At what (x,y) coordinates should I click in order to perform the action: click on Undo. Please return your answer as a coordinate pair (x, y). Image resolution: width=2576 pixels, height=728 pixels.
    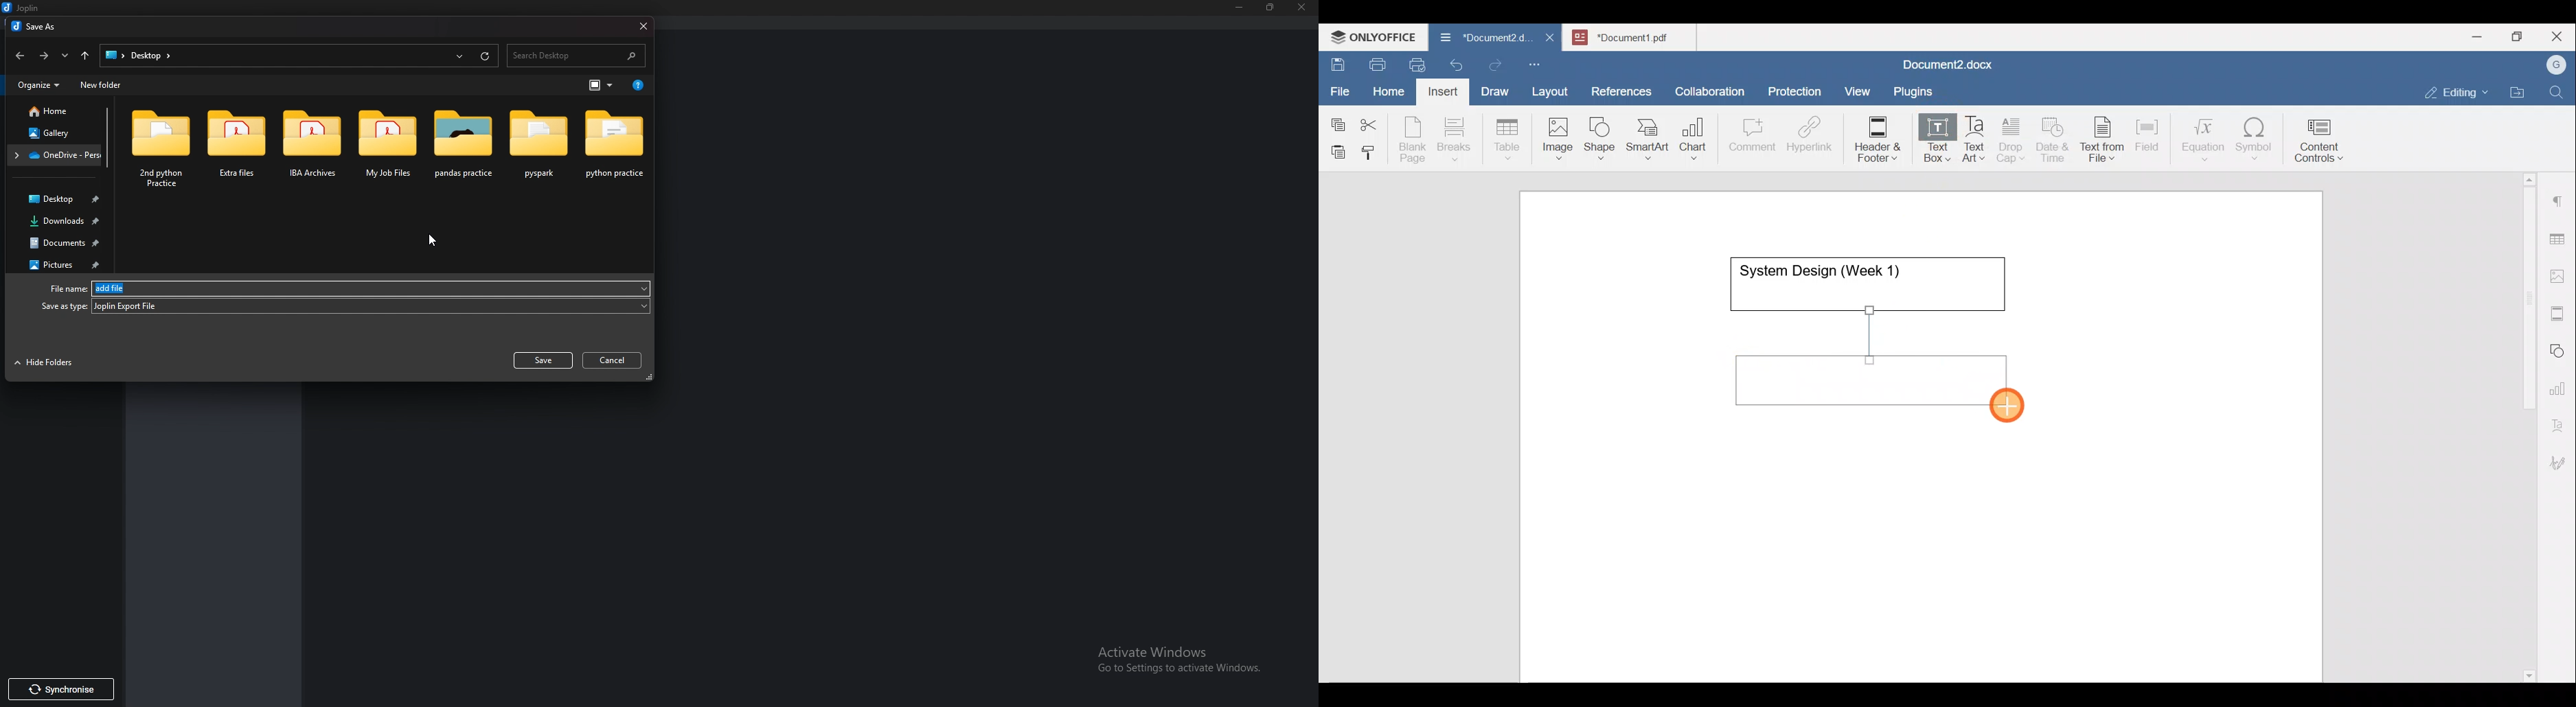
    Looking at the image, I should click on (1453, 63).